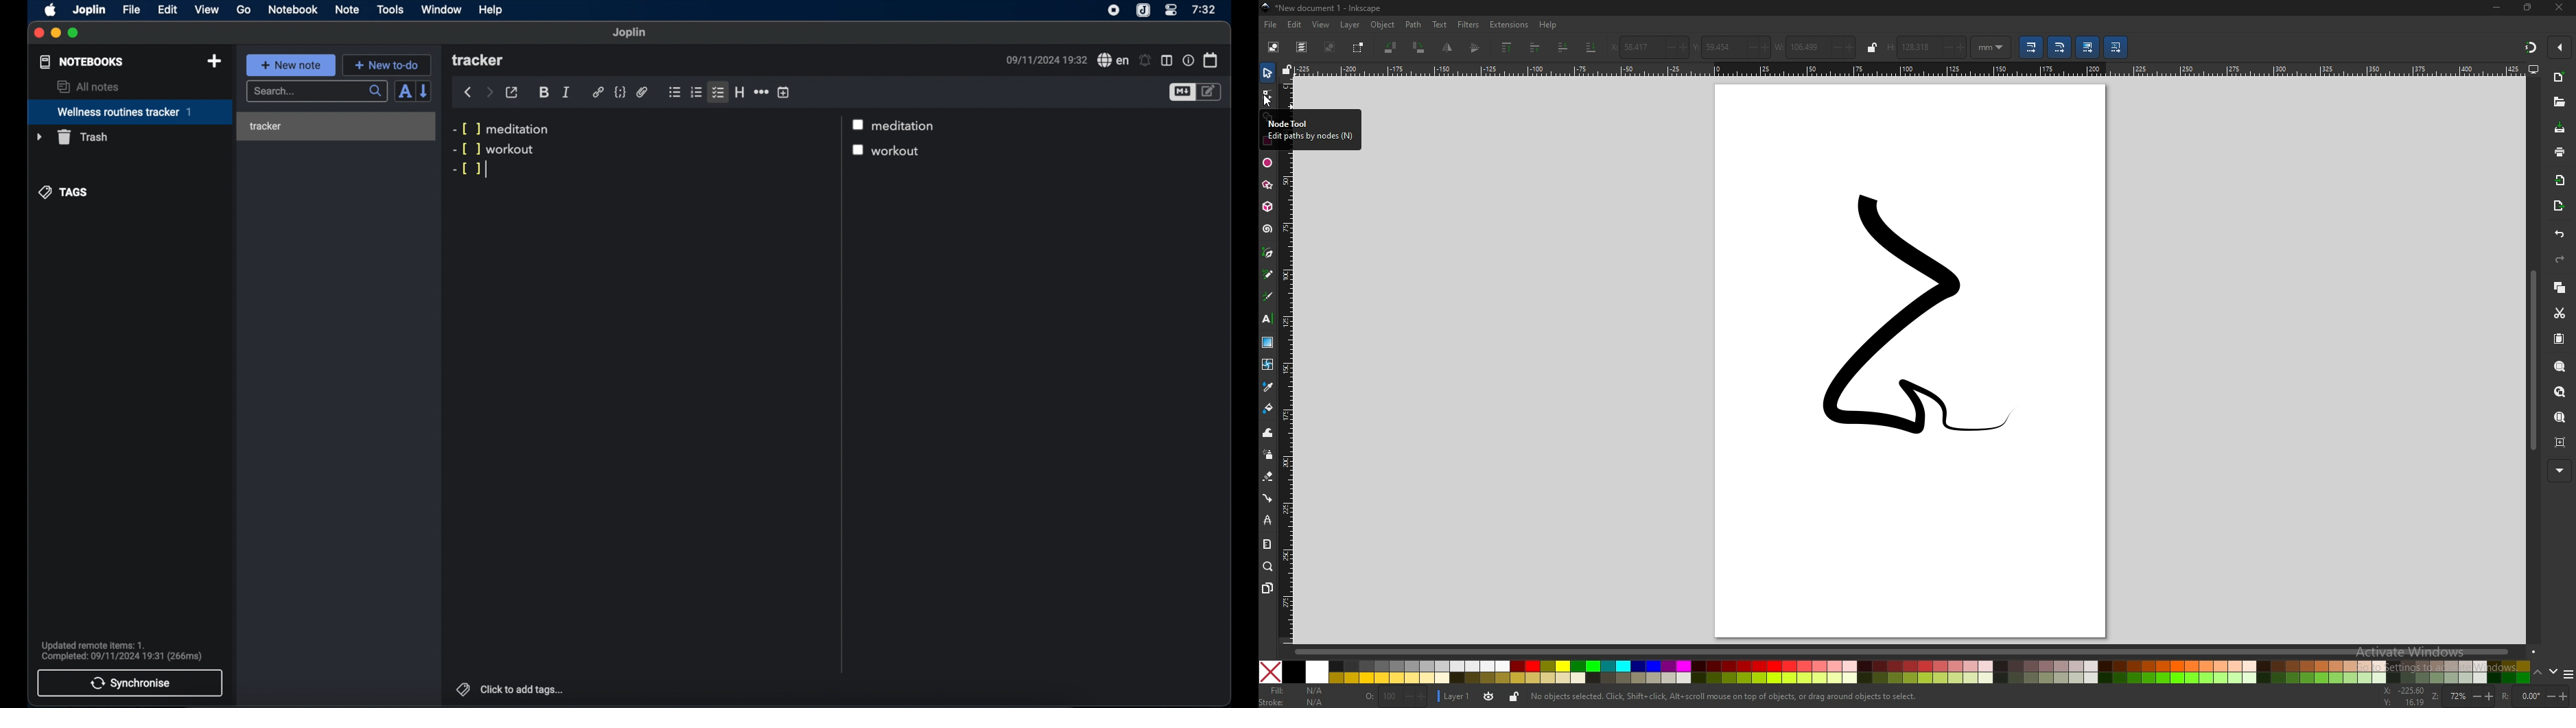  What do you see at coordinates (1267, 342) in the screenshot?
I see `gradient` at bounding box center [1267, 342].